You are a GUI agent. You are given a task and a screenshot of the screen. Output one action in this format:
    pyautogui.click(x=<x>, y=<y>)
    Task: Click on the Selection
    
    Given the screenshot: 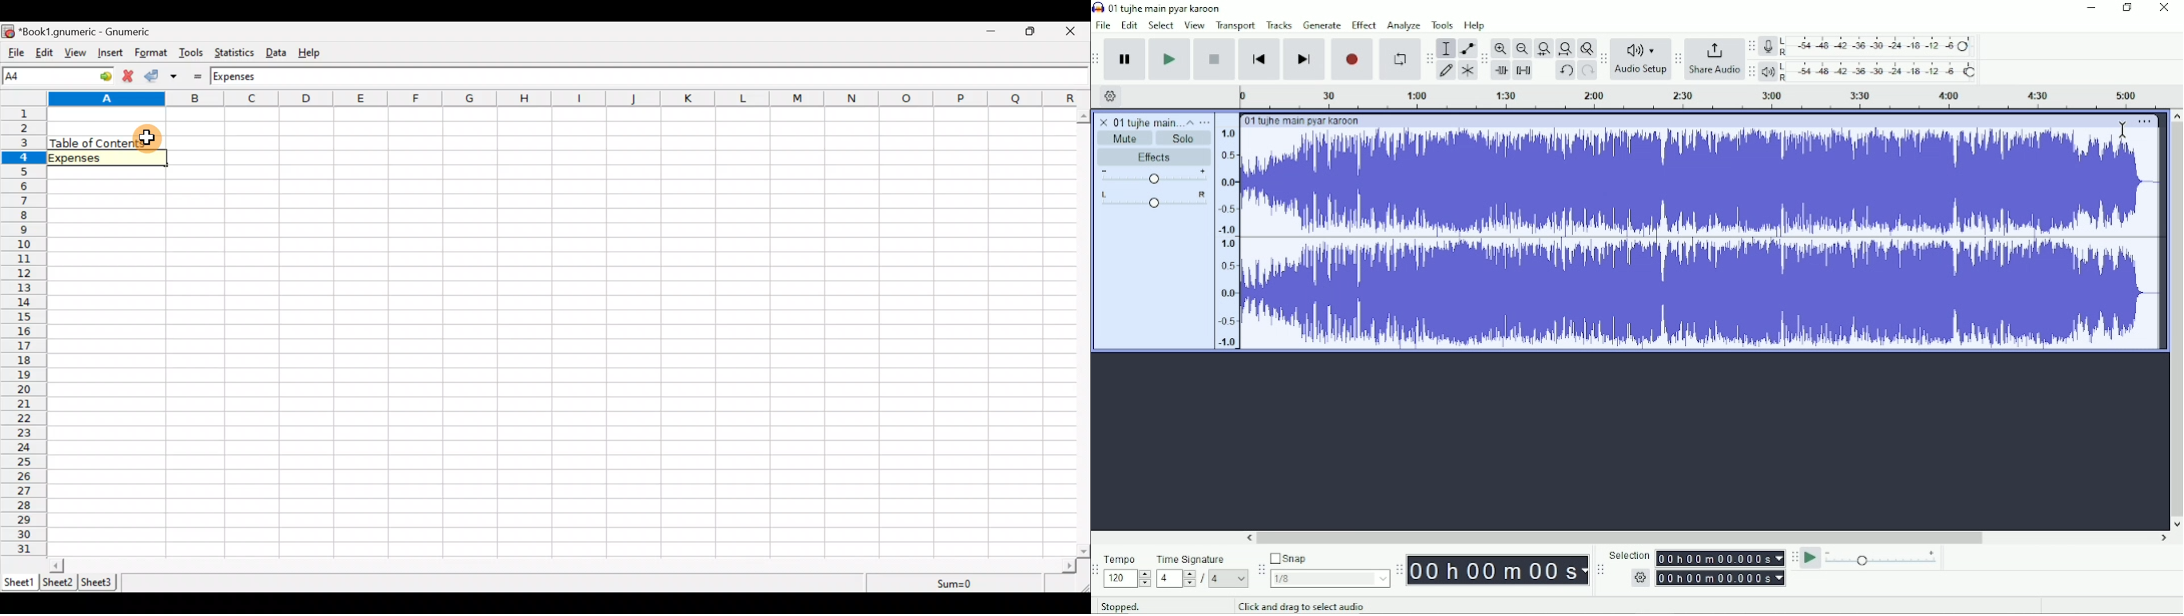 What is the action you would take?
    pyautogui.click(x=1629, y=553)
    